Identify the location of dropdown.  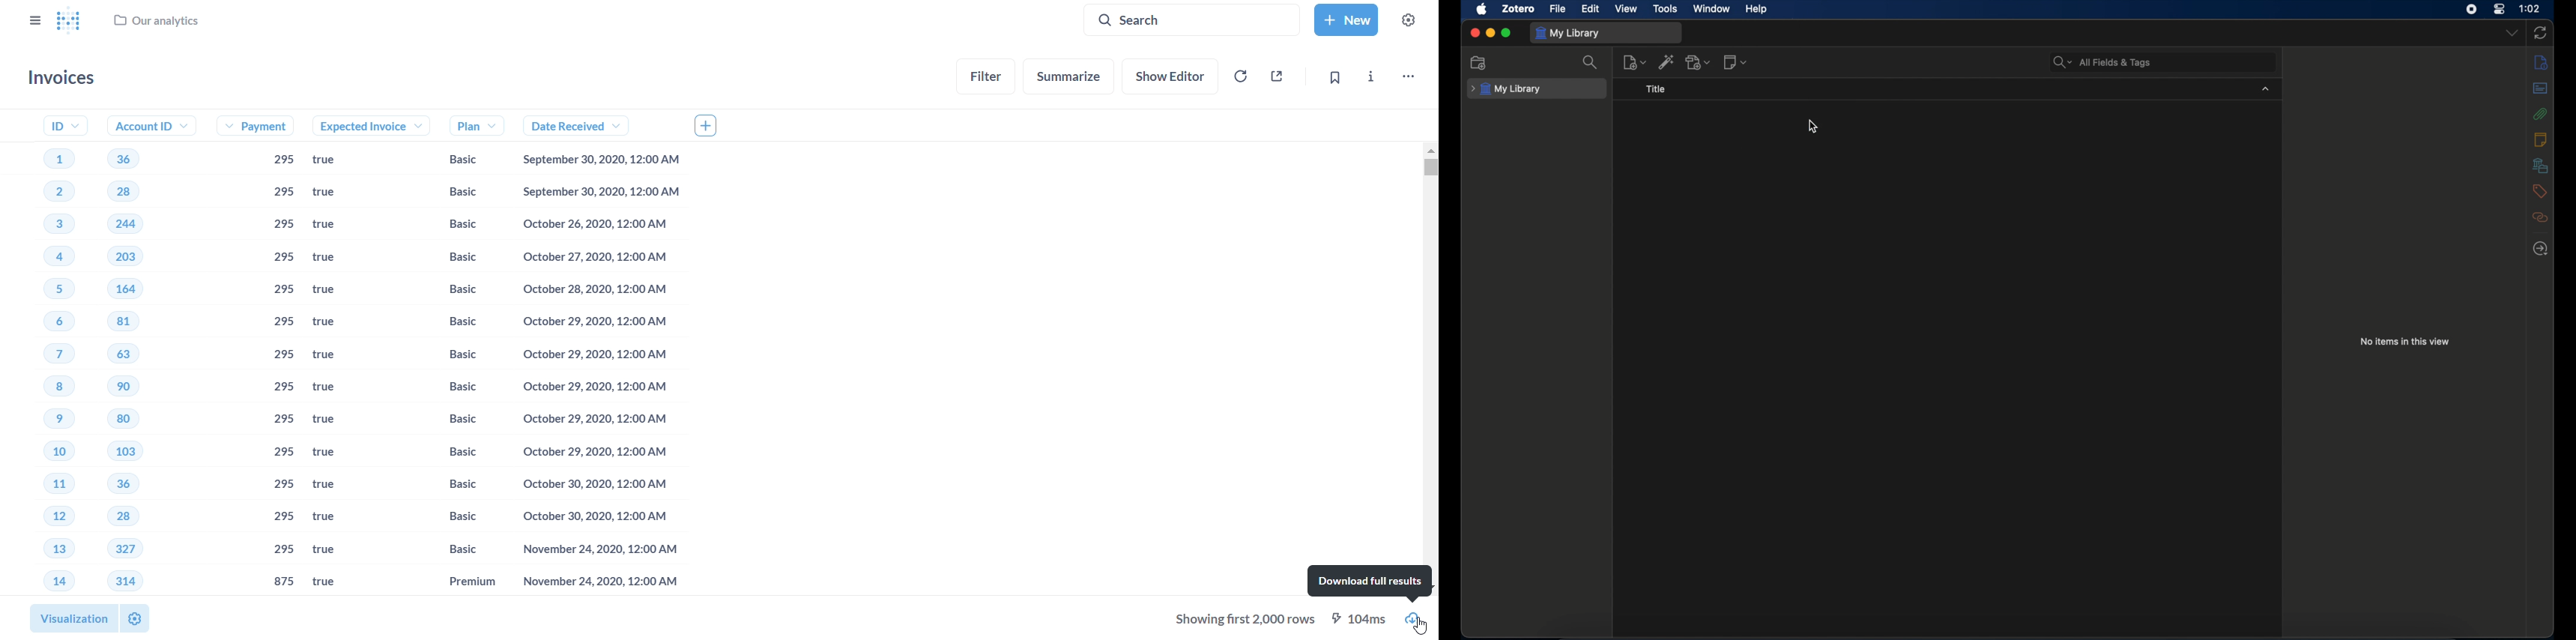
(2266, 89).